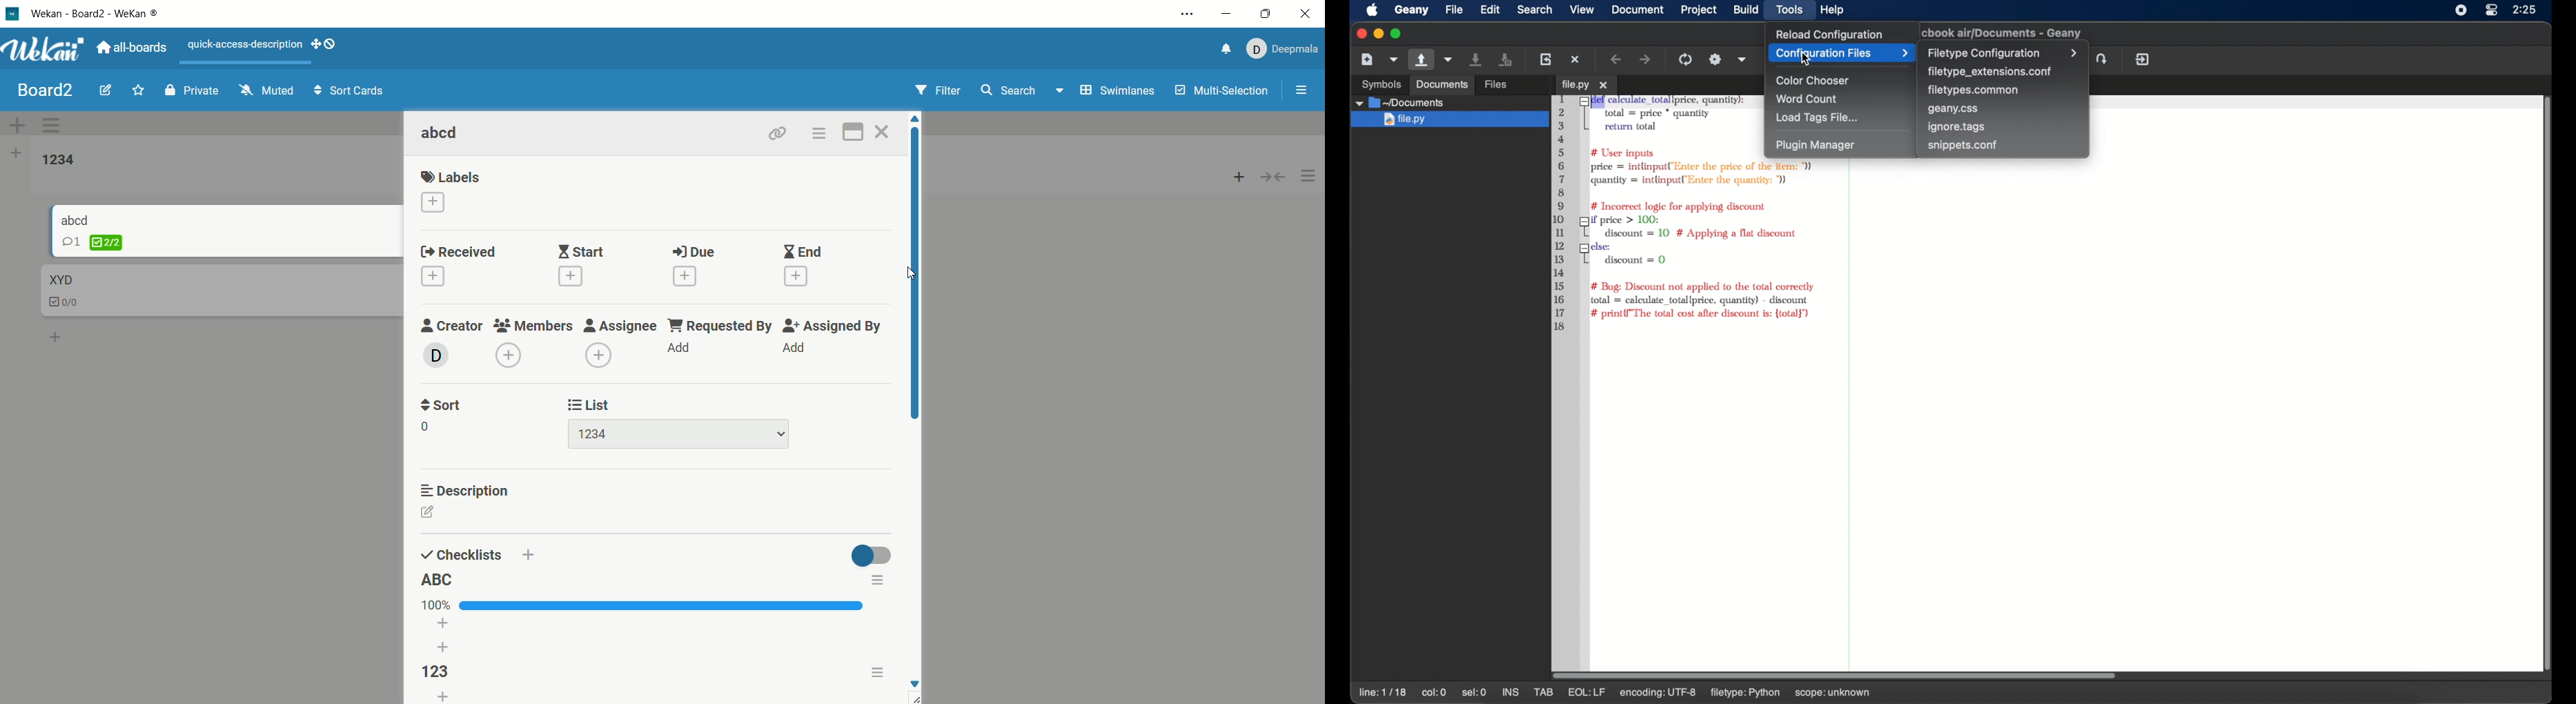 This screenshot has width=2576, height=728. Describe the element at coordinates (1582, 10) in the screenshot. I see `view` at that location.